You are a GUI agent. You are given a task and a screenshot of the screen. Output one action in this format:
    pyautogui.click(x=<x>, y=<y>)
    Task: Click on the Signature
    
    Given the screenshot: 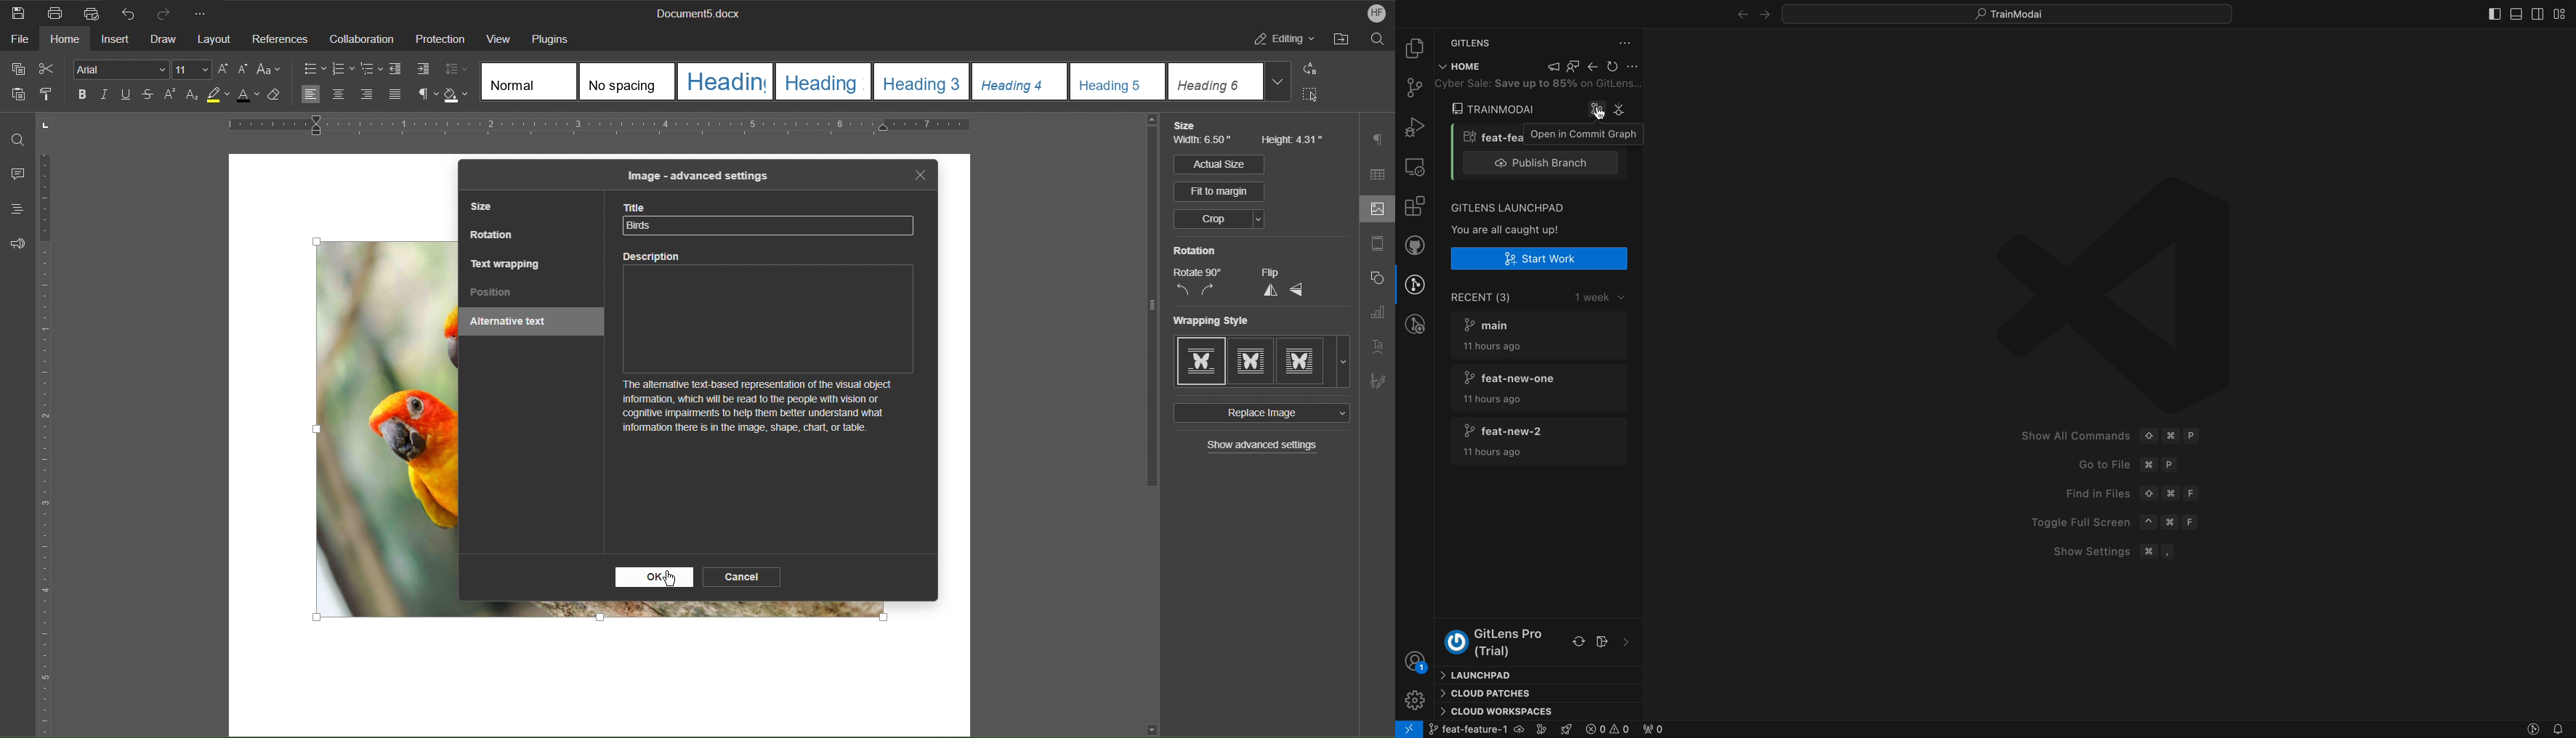 What is the action you would take?
    pyautogui.click(x=1378, y=378)
    